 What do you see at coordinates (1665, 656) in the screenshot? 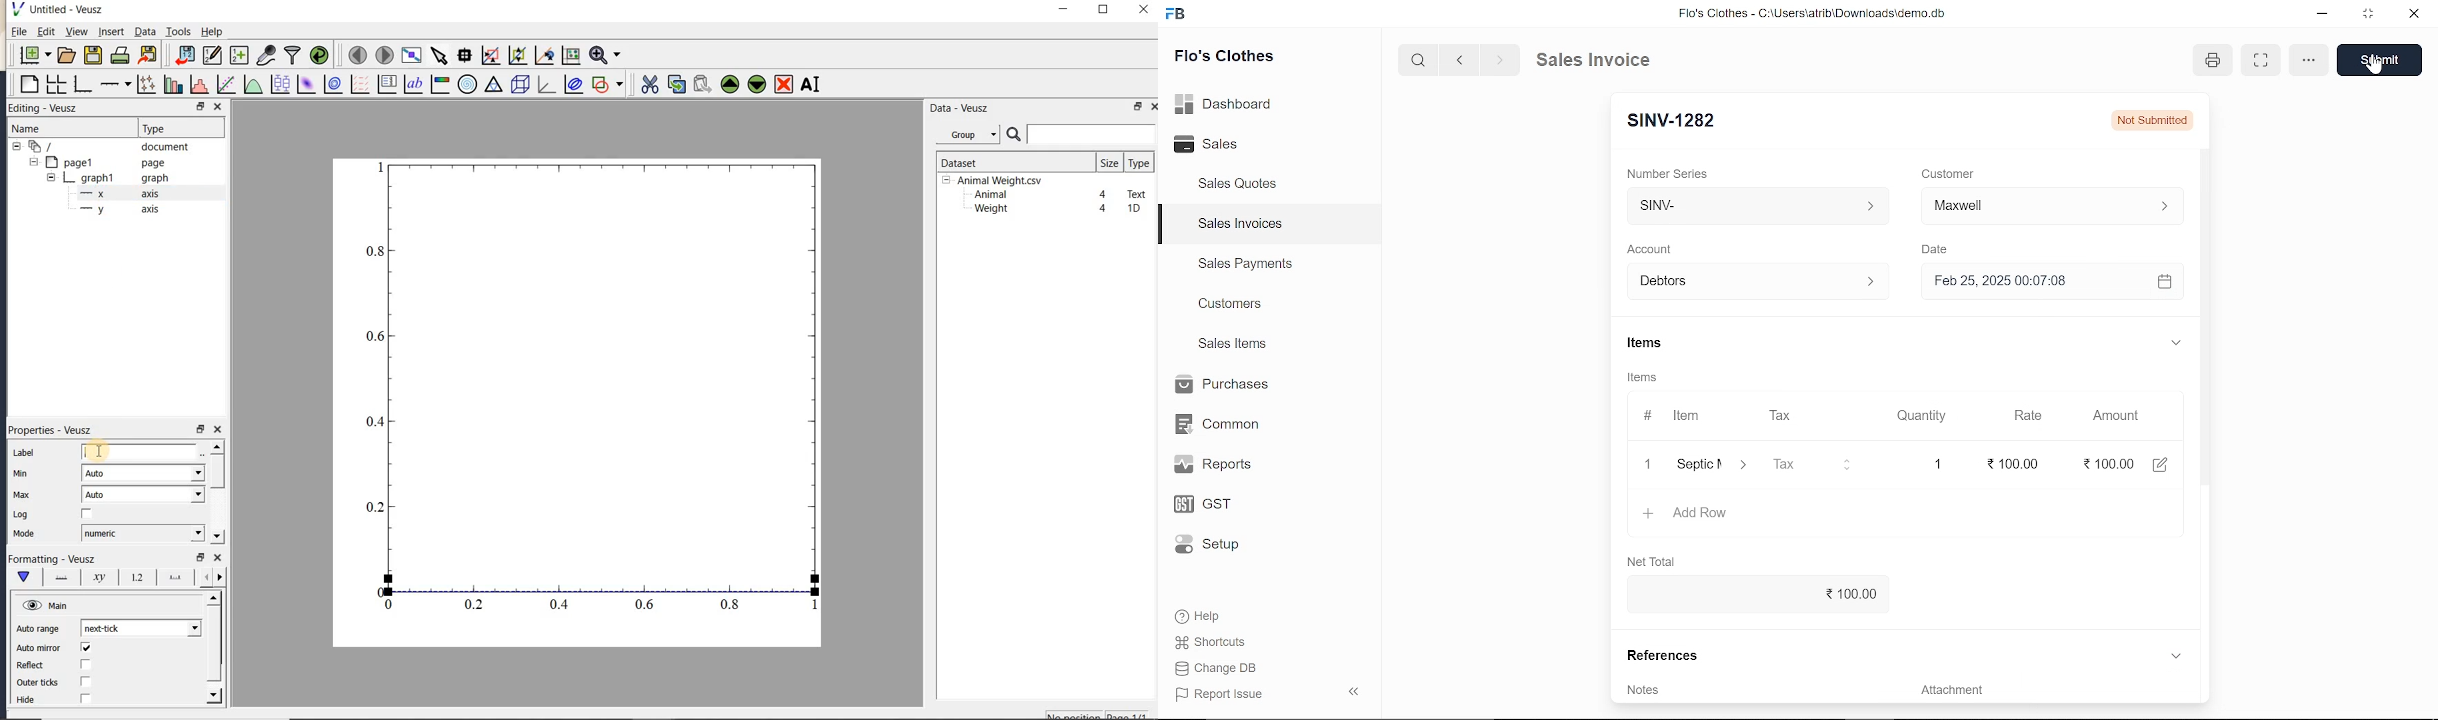
I see `References.` at bounding box center [1665, 656].